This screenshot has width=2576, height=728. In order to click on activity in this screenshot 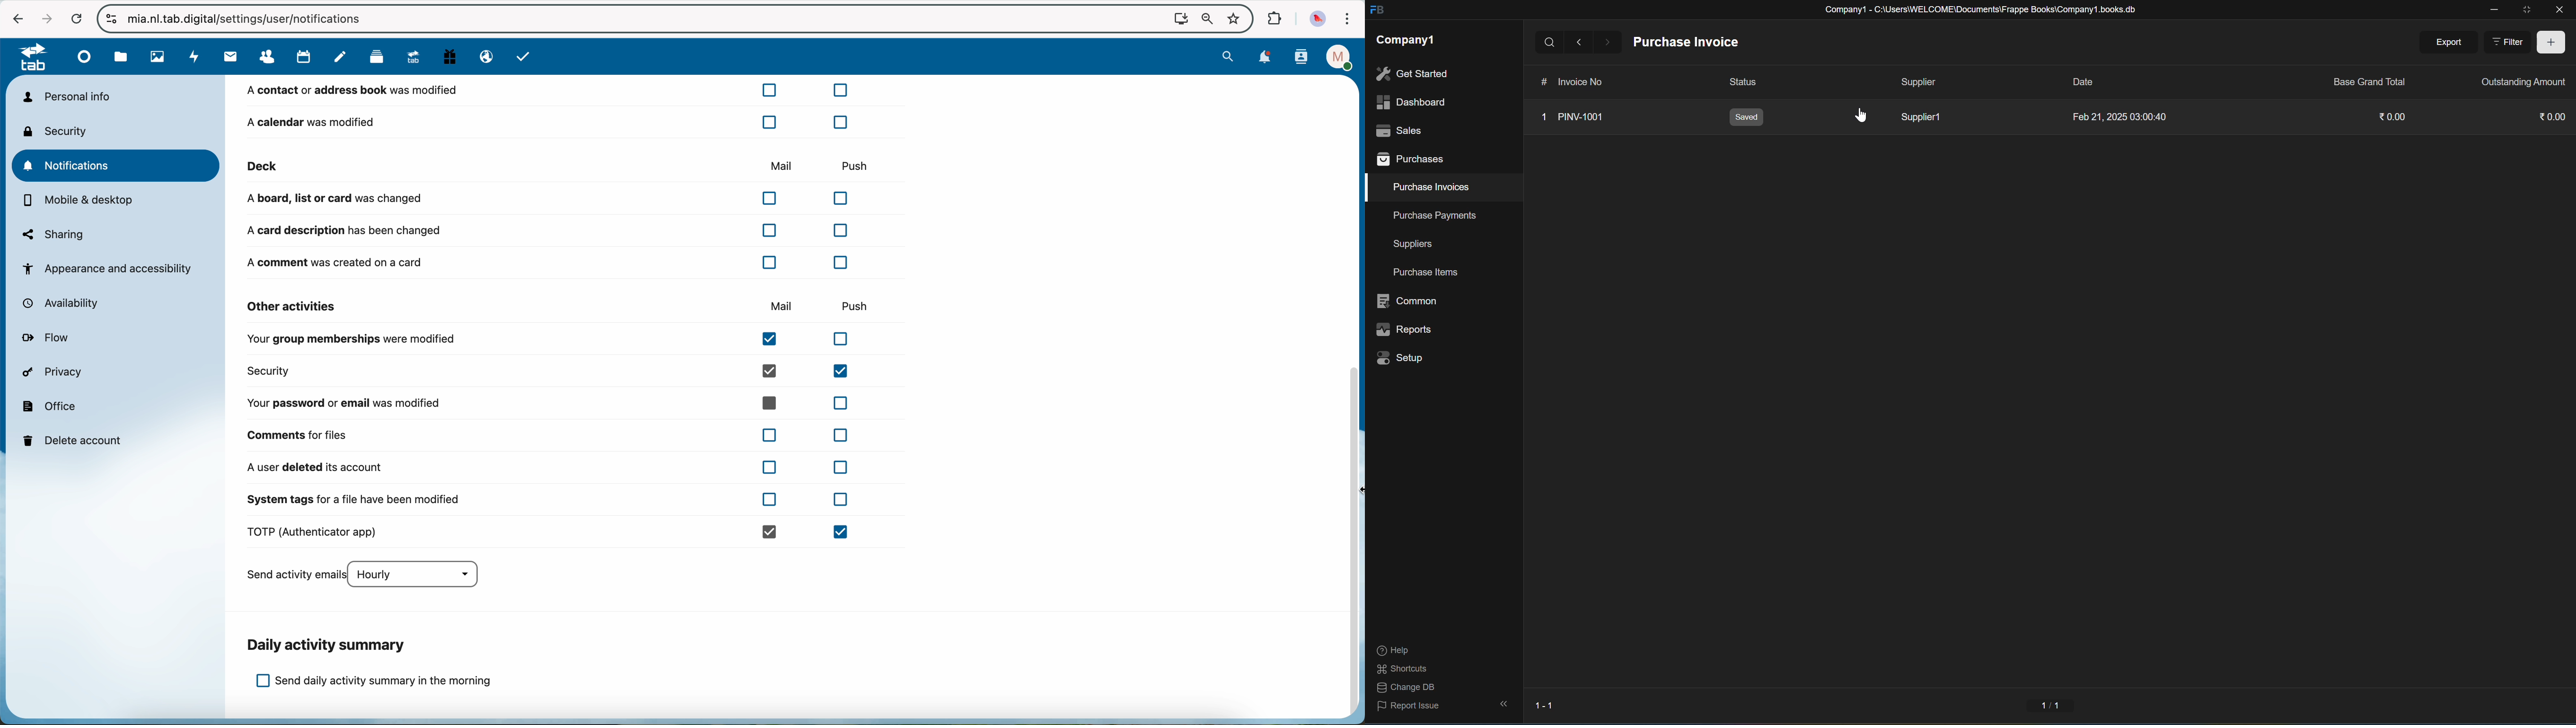, I will do `click(193, 57)`.